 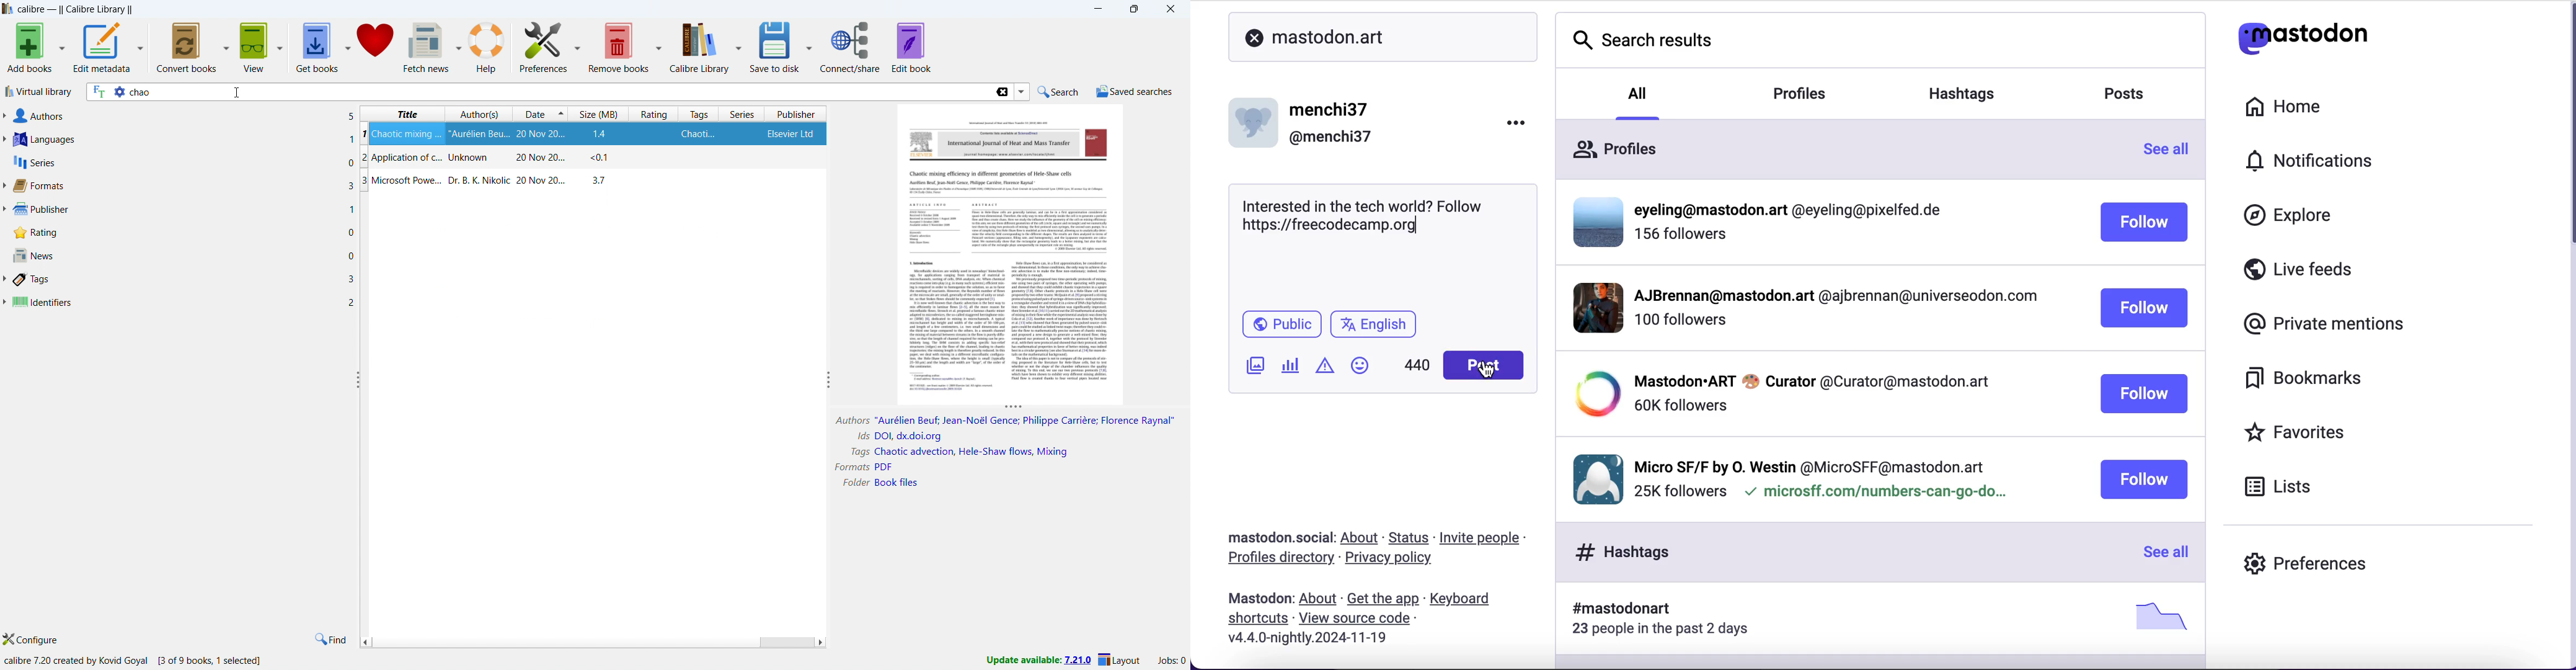 I want to click on hashtags, so click(x=1838, y=552).